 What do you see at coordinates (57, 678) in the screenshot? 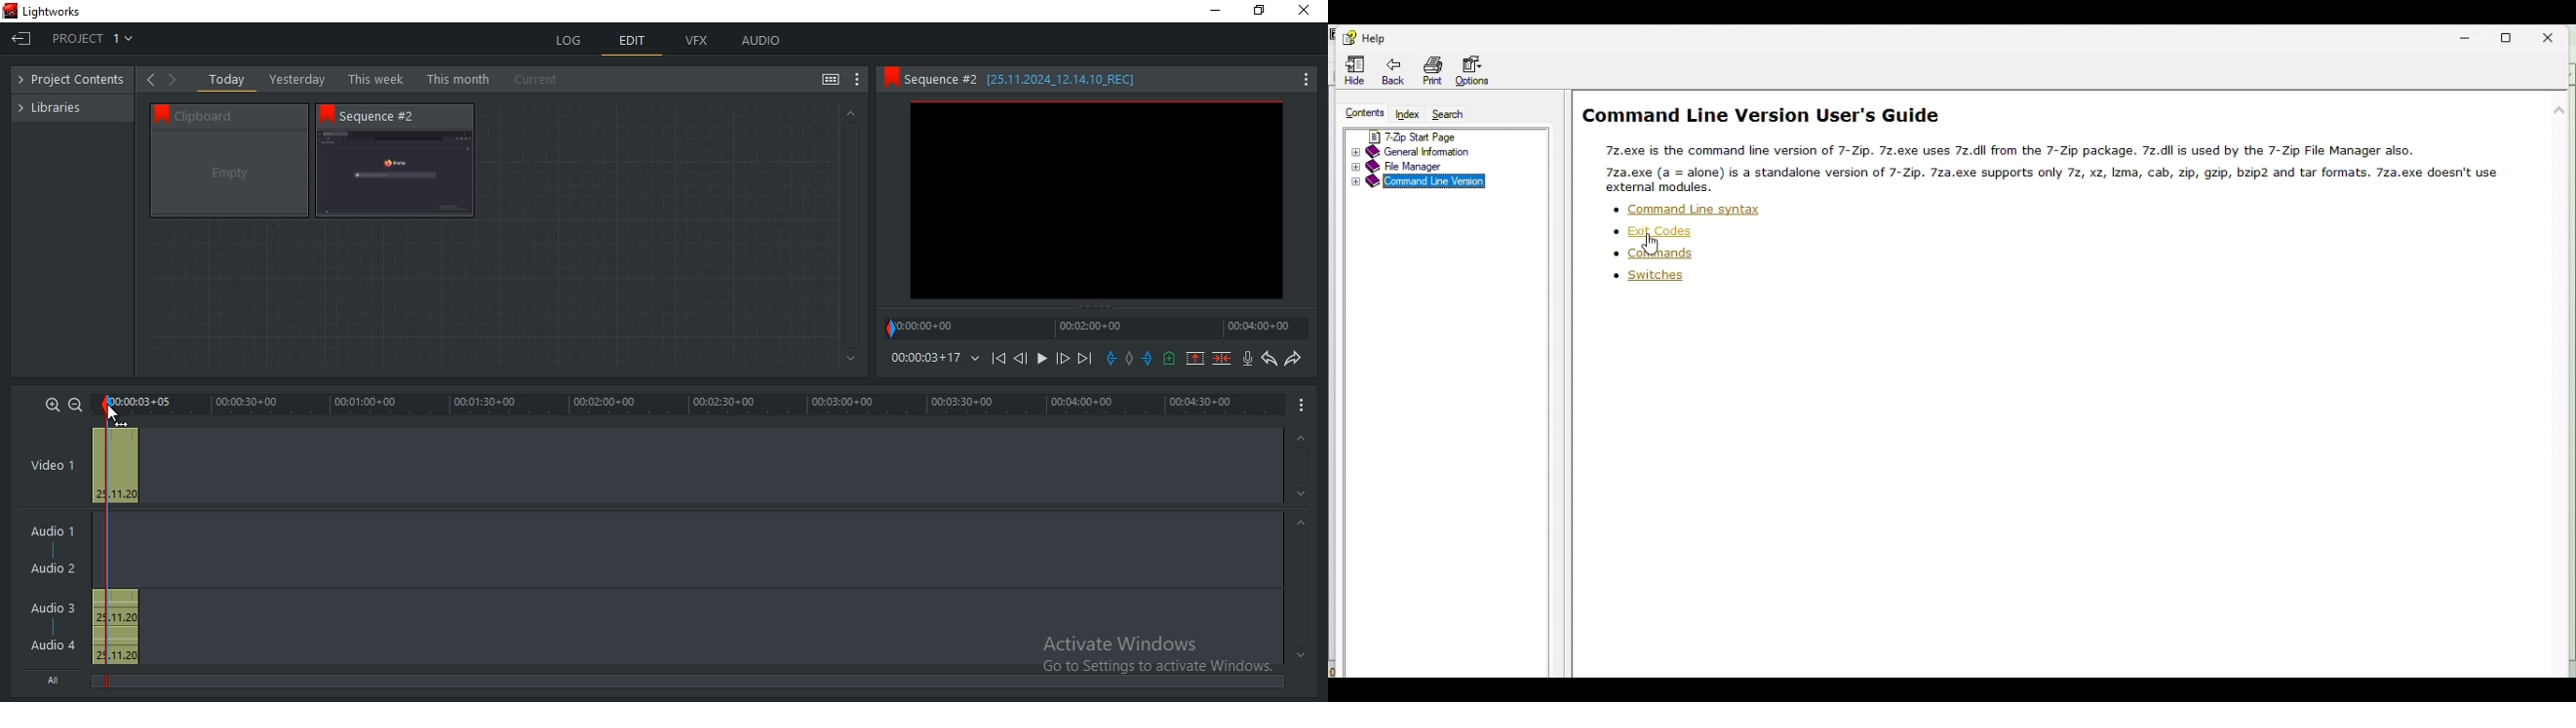
I see `All` at bounding box center [57, 678].